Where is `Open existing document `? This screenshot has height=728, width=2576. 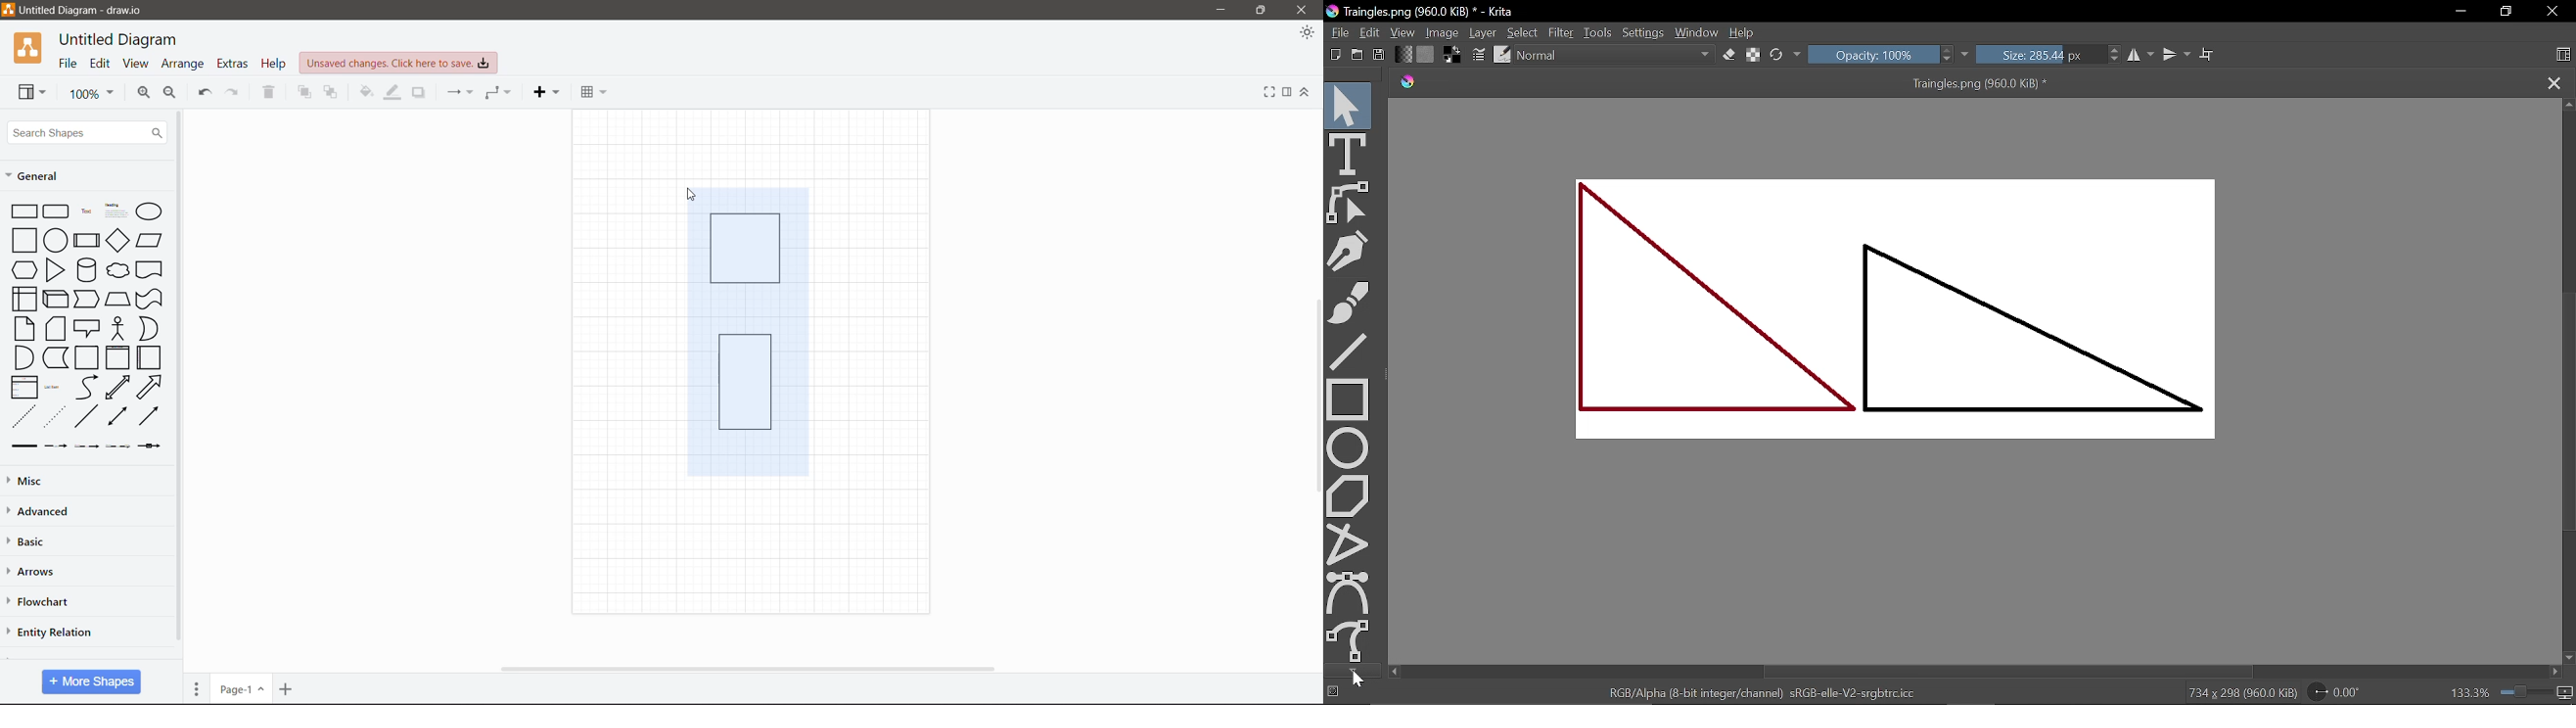
Open existing document  is located at coordinates (1357, 55).